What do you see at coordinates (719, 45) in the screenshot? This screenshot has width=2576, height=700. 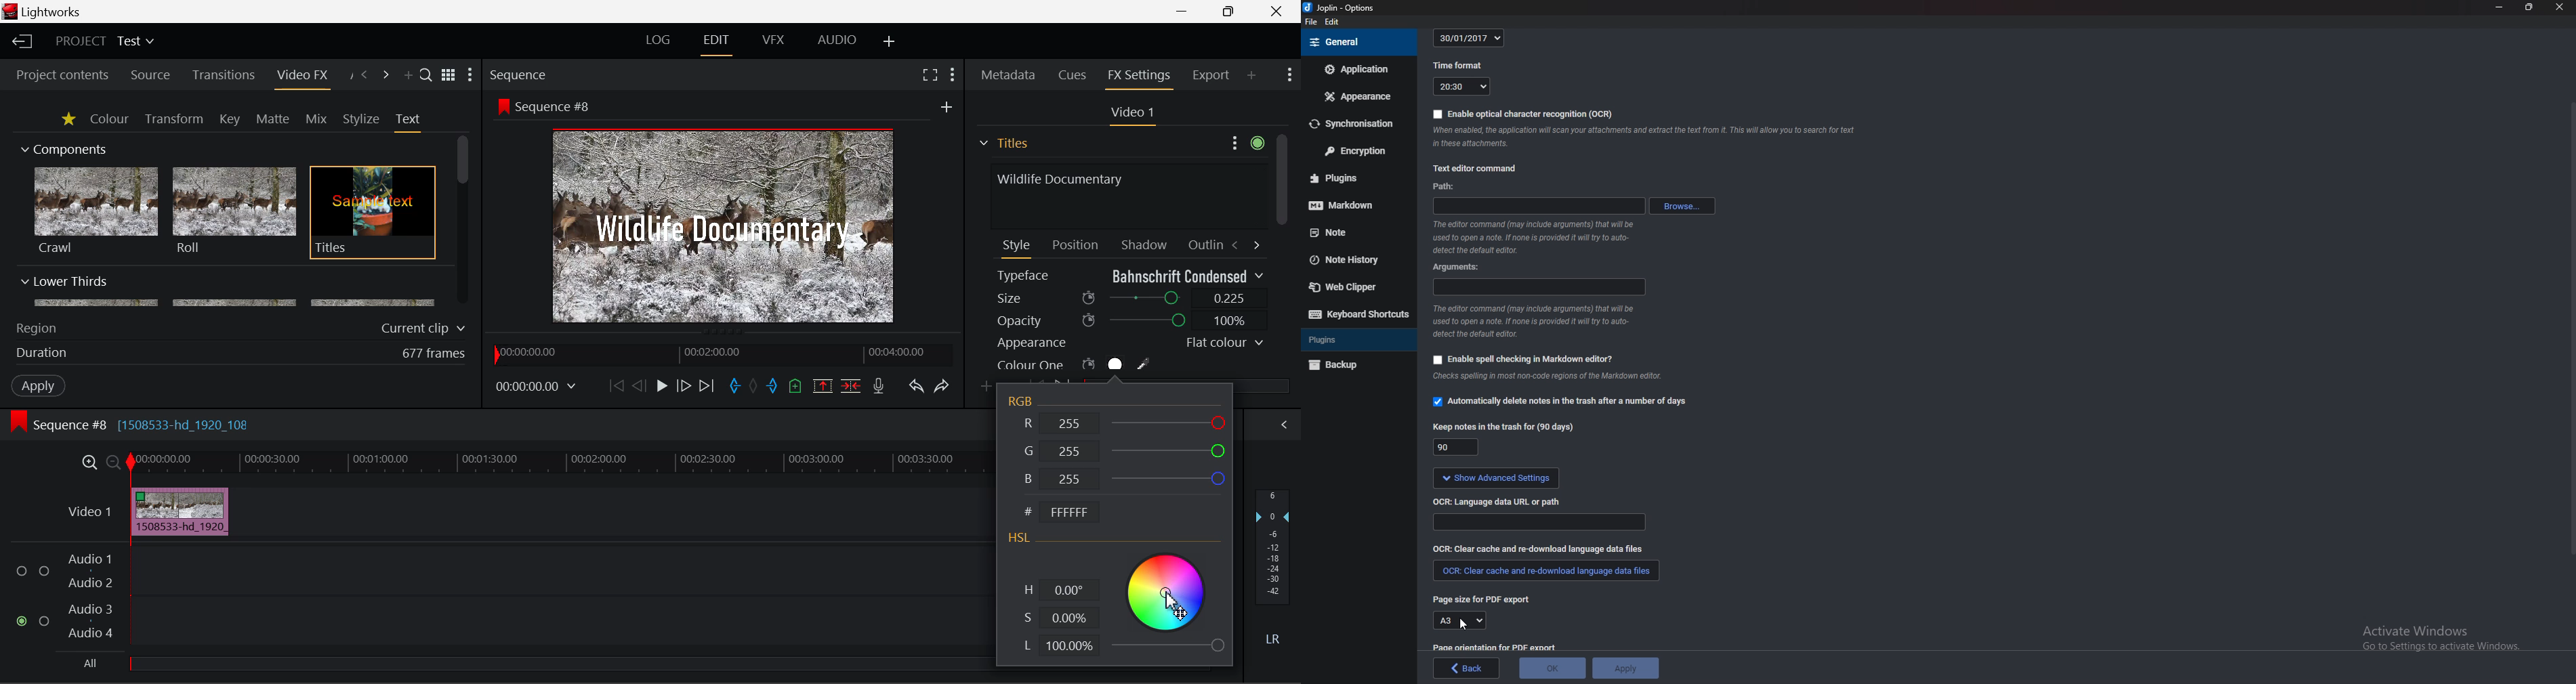 I see `EDIT Layout Open` at bounding box center [719, 45].